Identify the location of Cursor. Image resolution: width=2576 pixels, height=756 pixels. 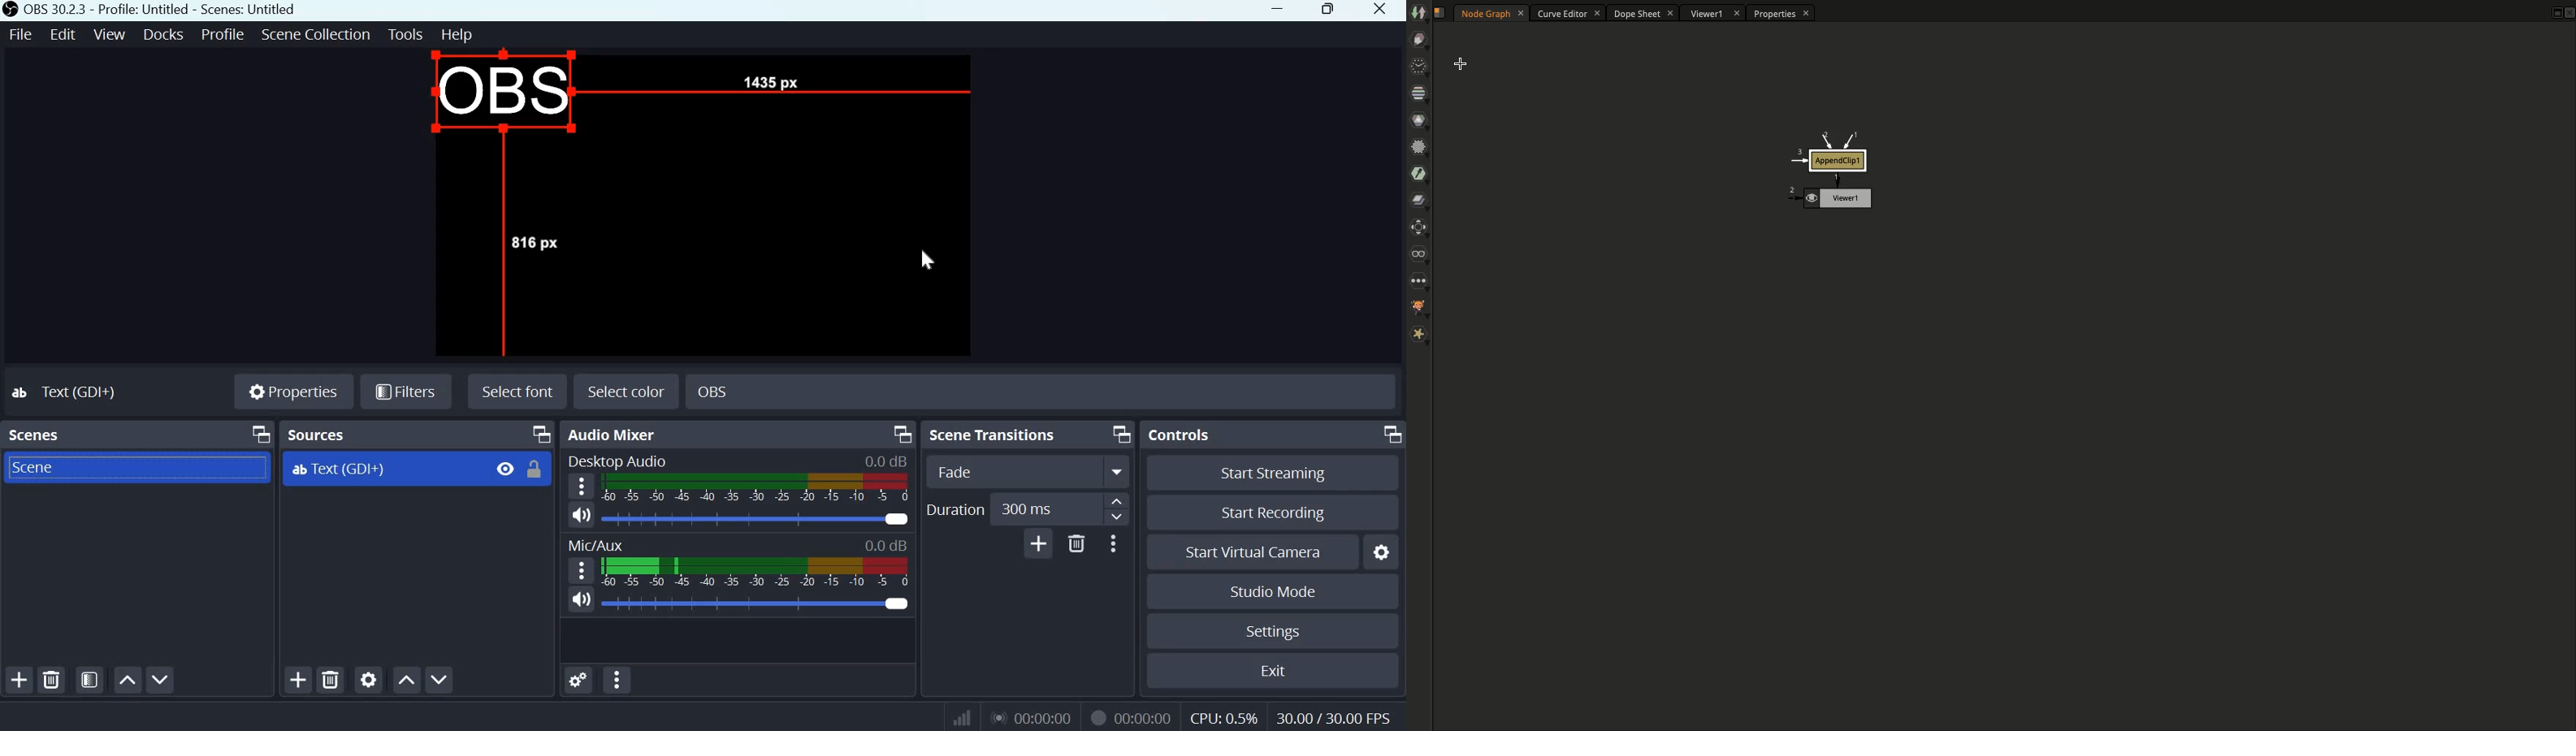
(928, 253).